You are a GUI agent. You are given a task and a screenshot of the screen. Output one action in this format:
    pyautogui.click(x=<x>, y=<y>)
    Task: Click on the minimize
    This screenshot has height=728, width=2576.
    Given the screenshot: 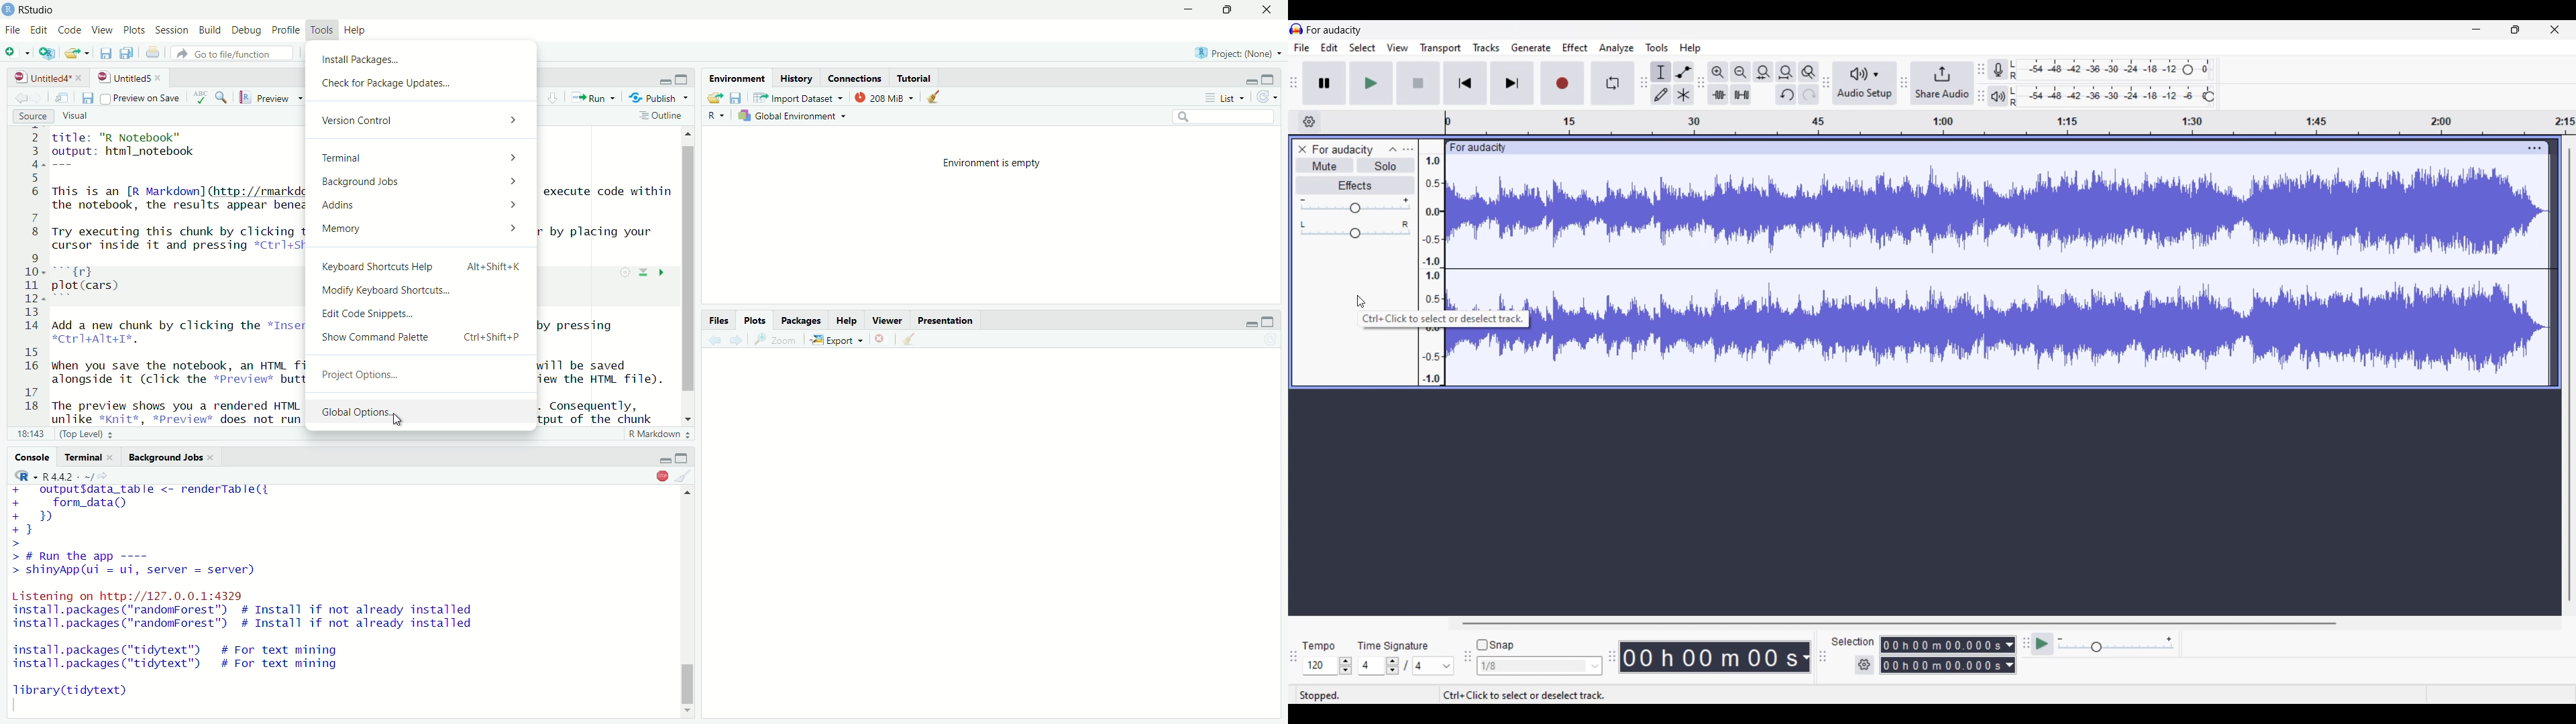 What is the action you would take?
    pyautogui.click(x=663, y=460)
    